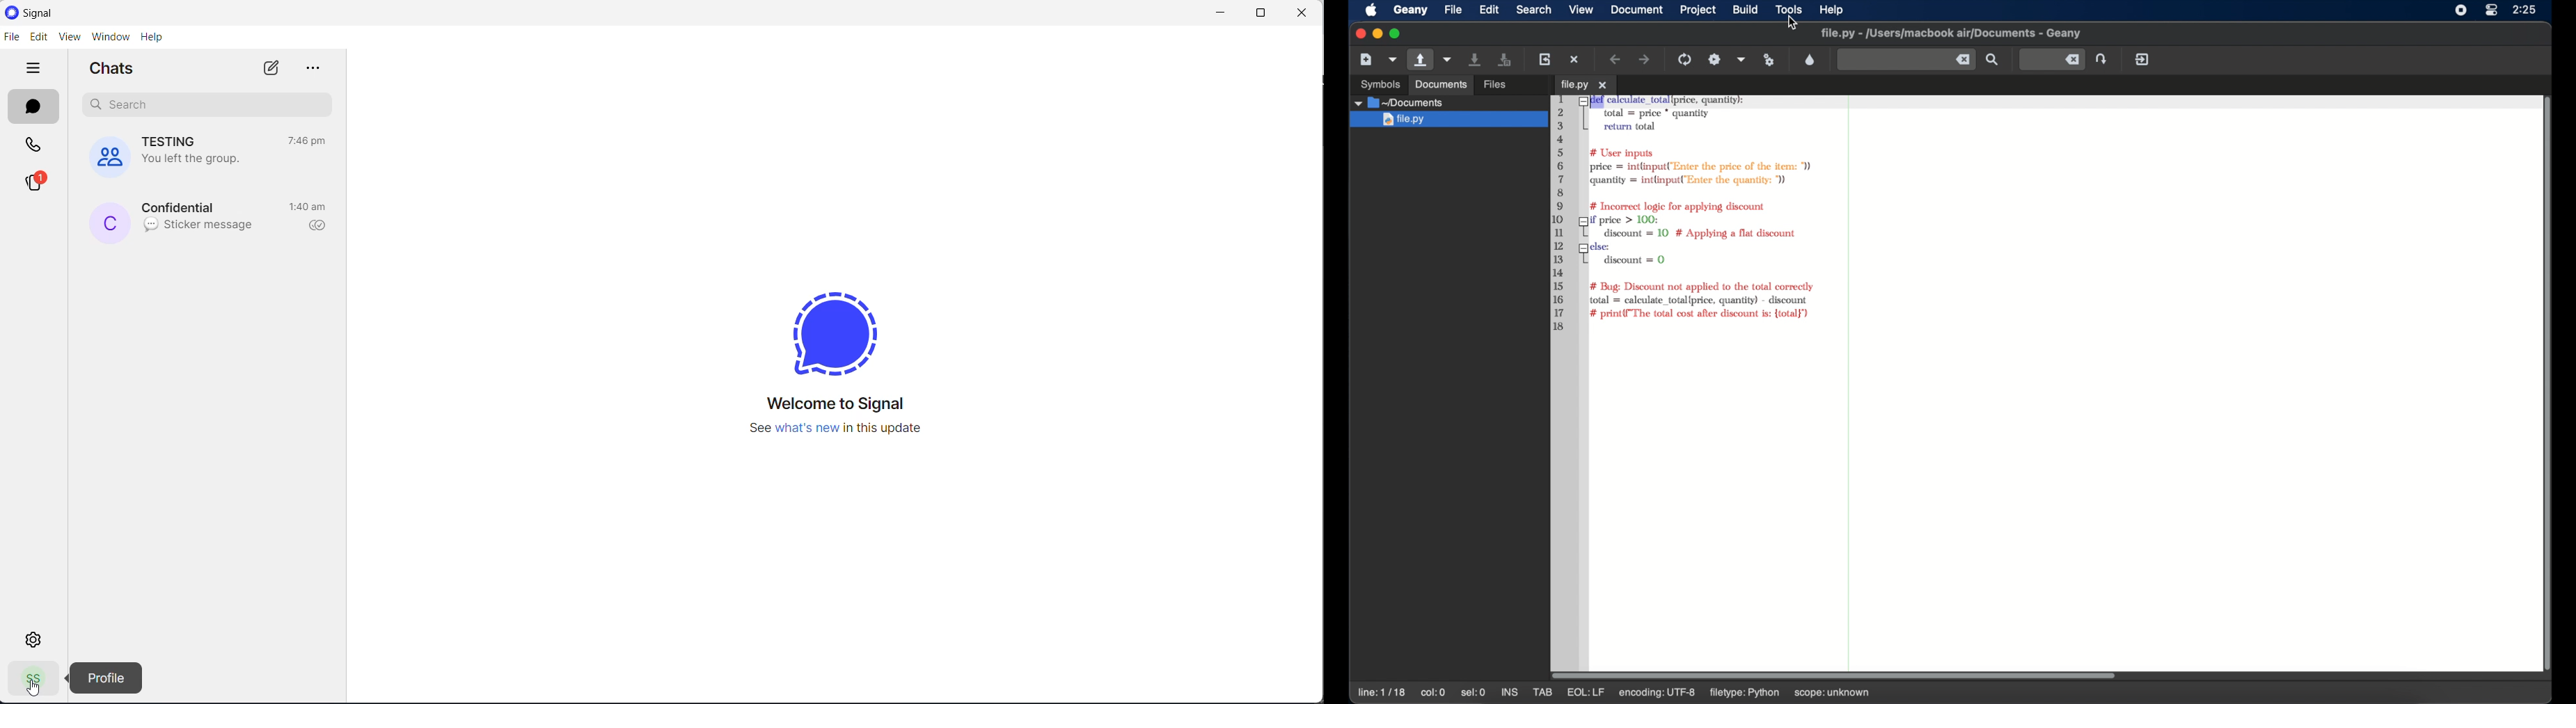 Image resolution: width=2576 pixels, height=728 pixels. Describe the element at coordinates (1215, 13) in the screenshot. I see `minimize` at that location.